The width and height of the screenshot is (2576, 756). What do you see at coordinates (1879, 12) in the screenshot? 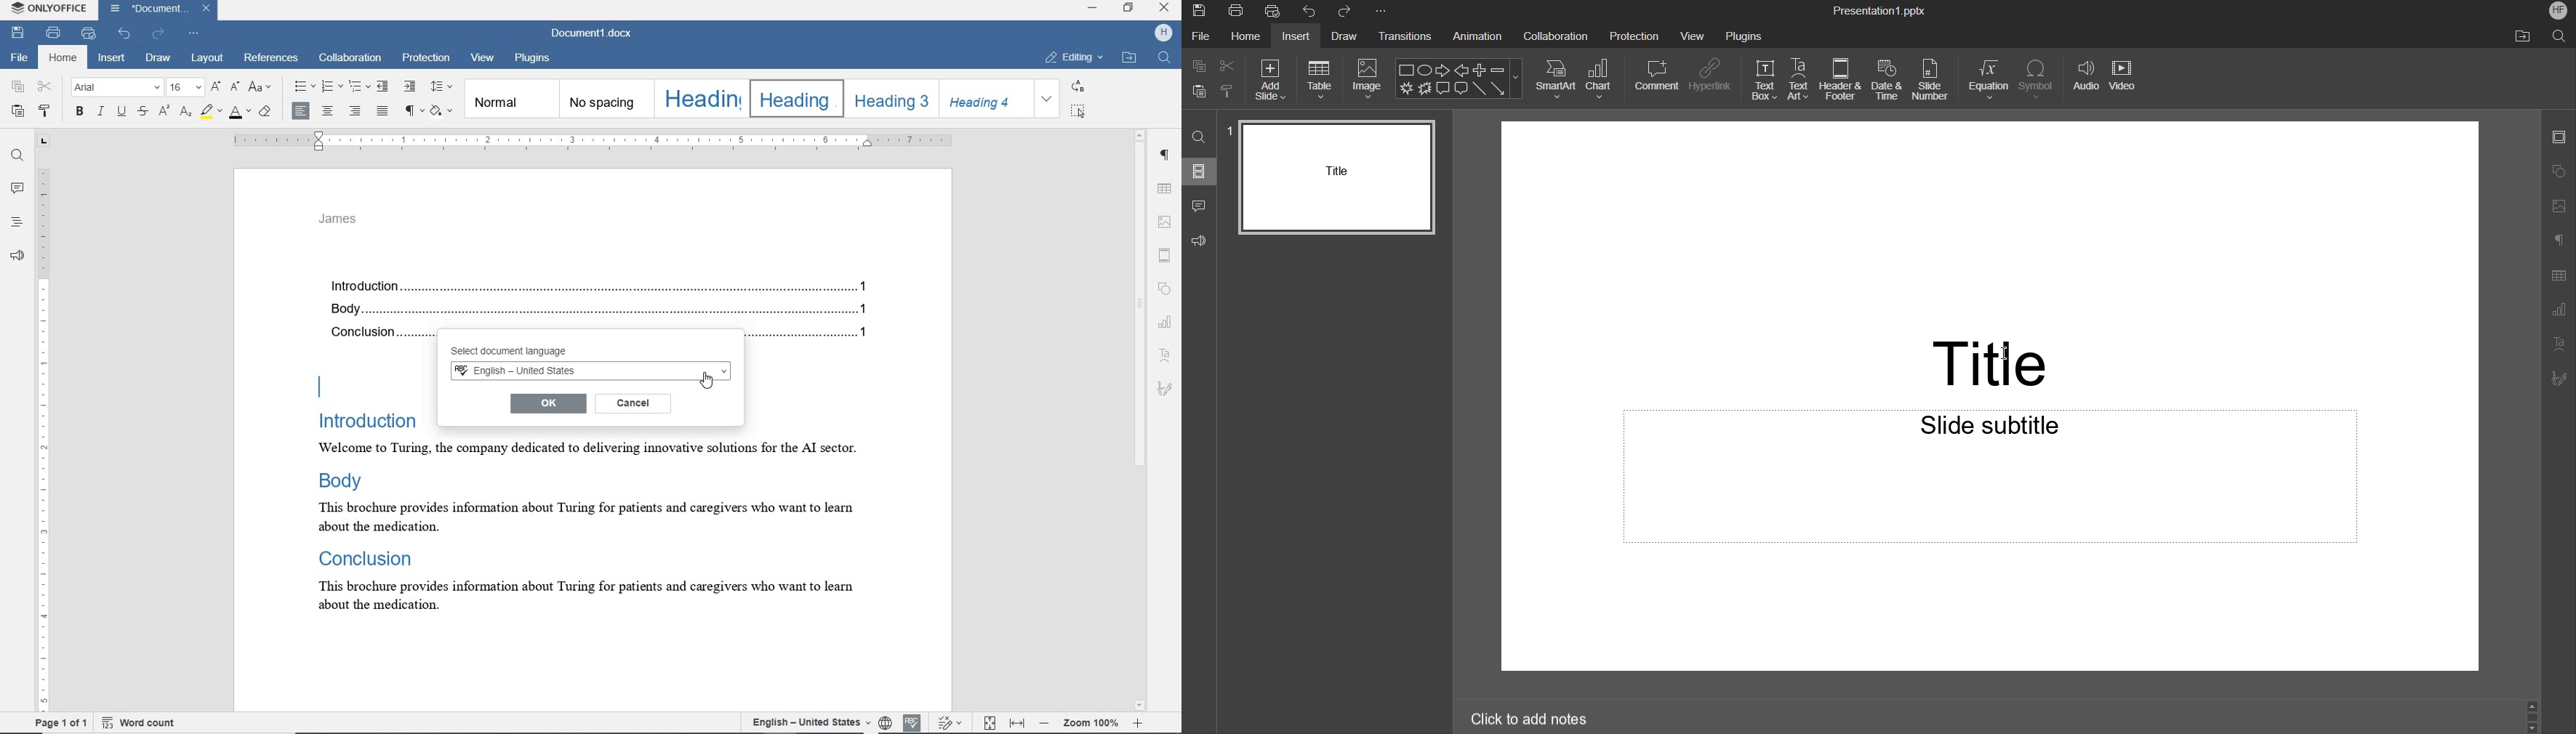
I see `Pesentation1.pptx` at bounding box center [1879, 12].